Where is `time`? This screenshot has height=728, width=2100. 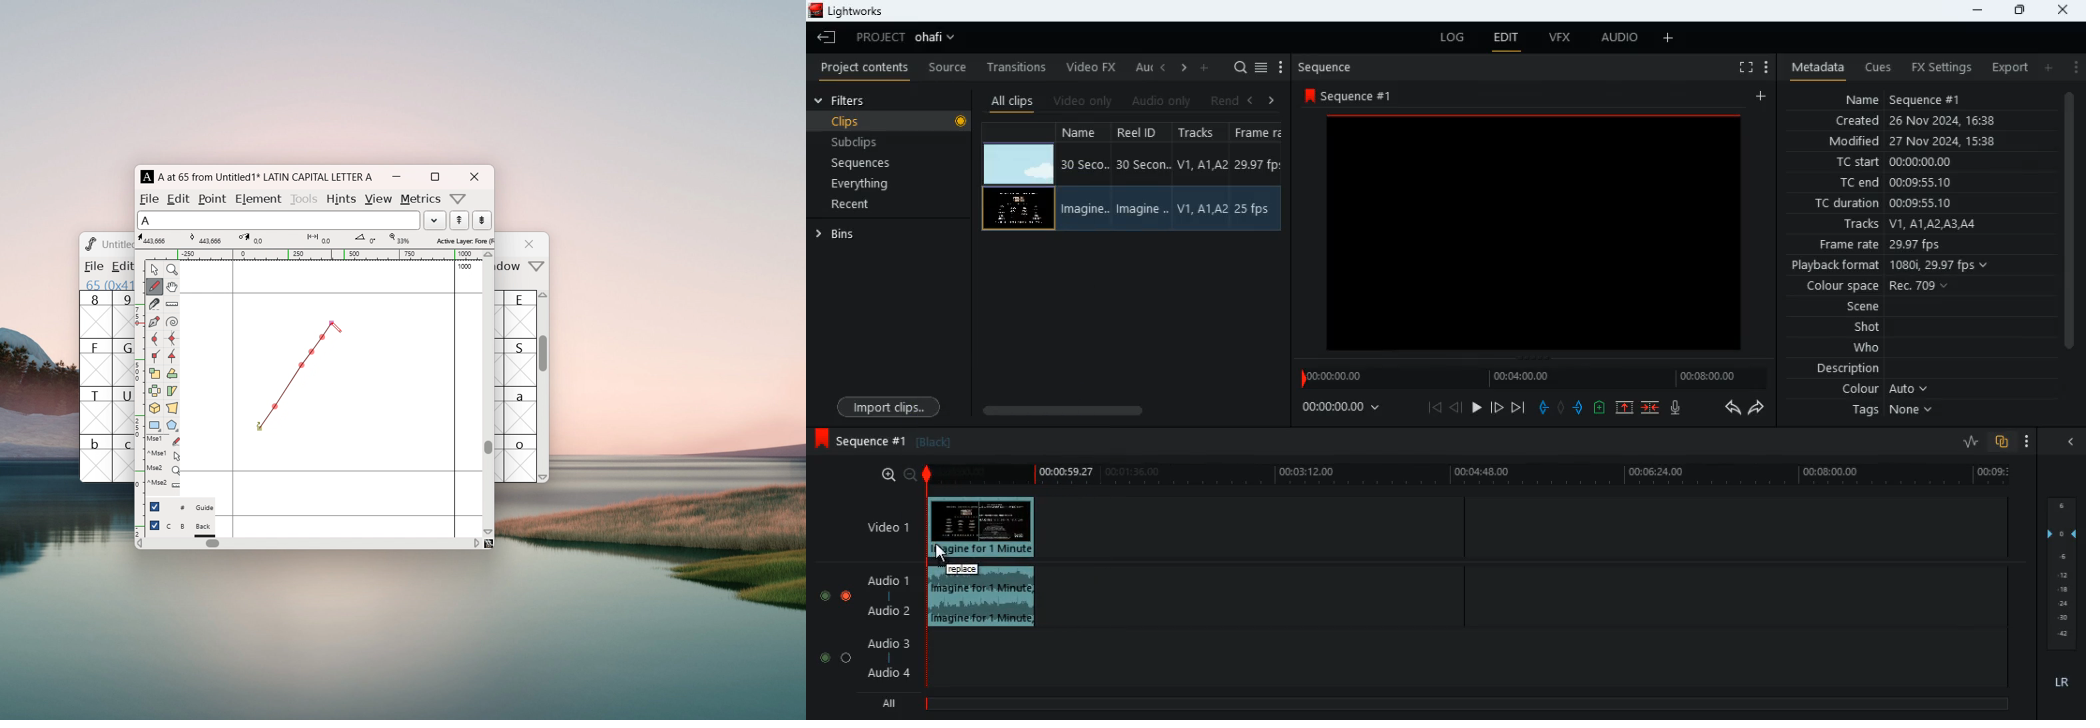 time is located at coordinates (1468, 475).